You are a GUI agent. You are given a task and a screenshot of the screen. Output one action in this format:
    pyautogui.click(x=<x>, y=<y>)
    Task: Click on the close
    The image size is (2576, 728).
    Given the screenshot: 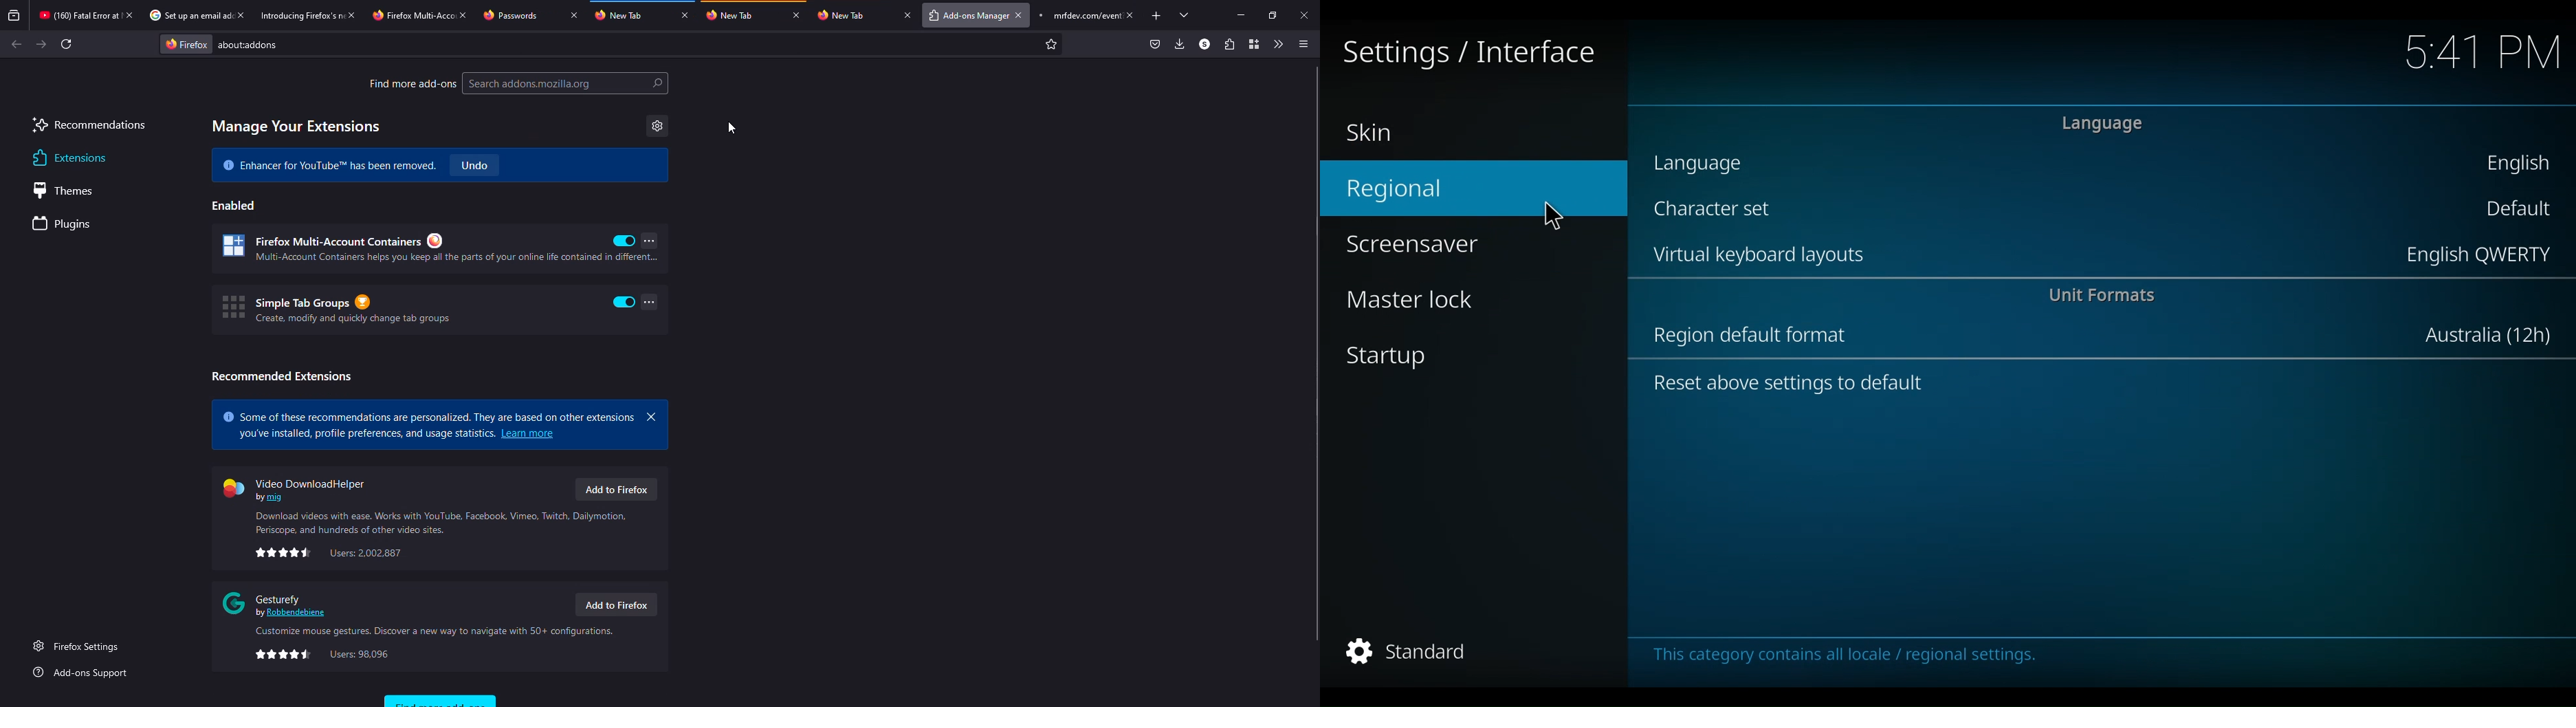 What is the action you would take?
    pyautogui.click(x=351, y=14)
    